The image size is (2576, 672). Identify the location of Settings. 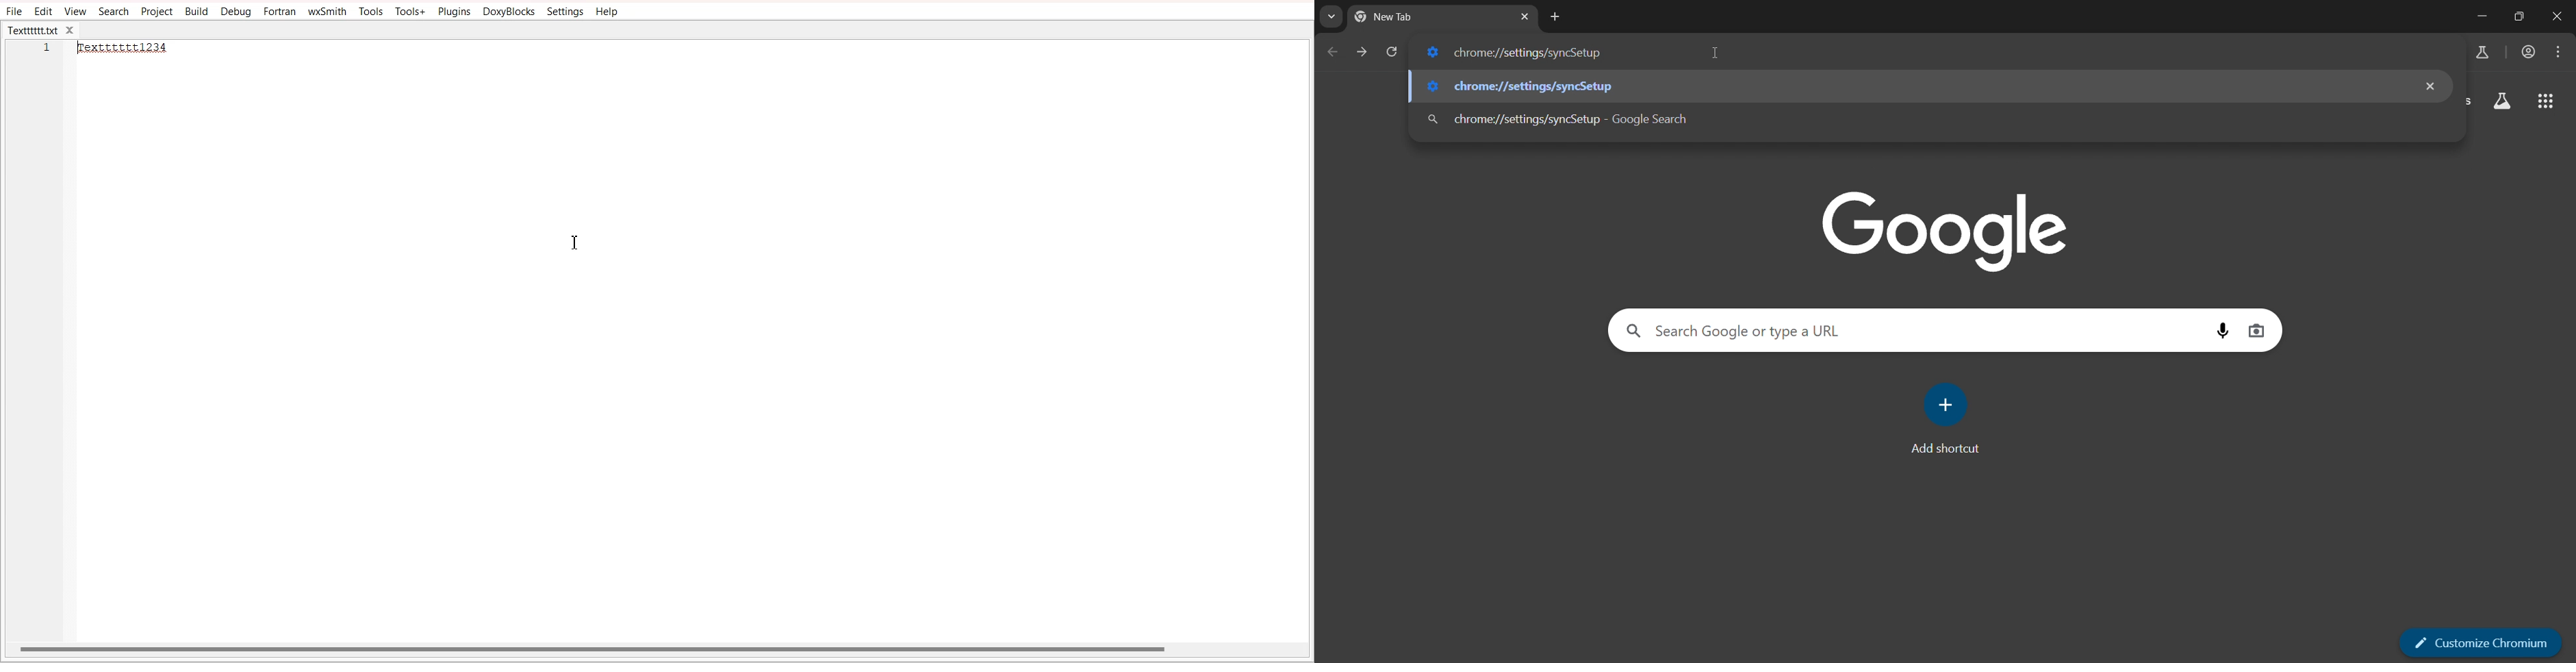
(565, 11).